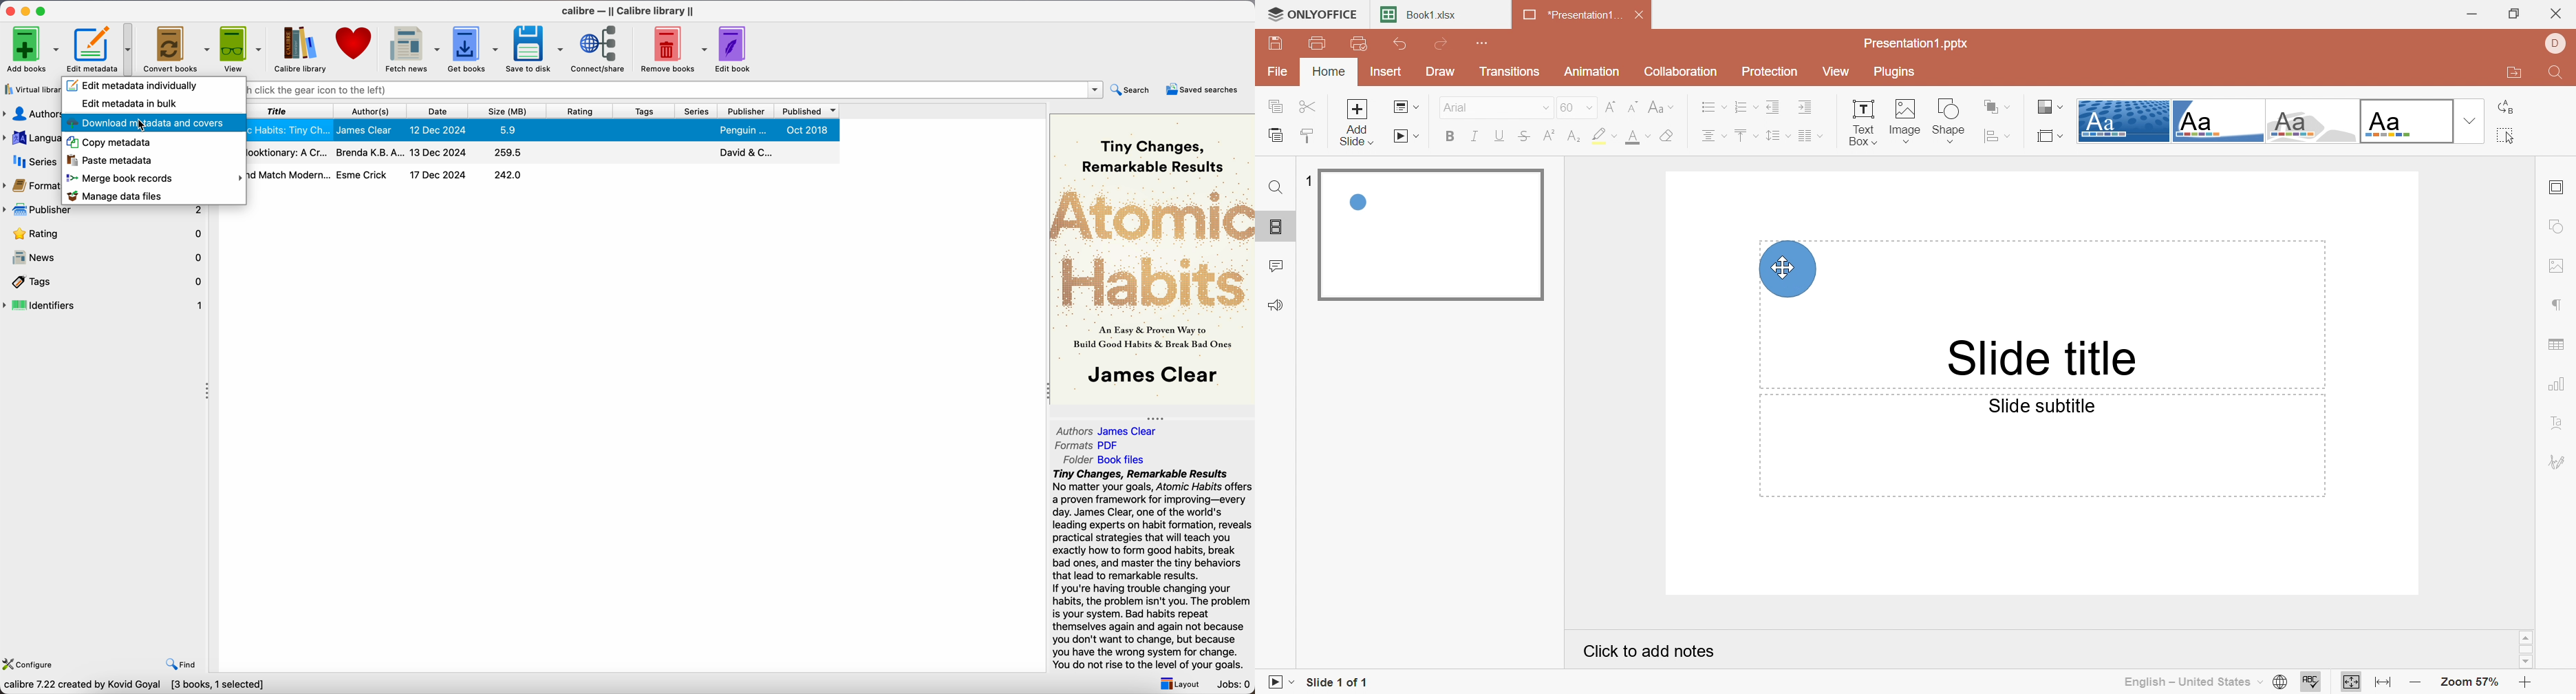 Image resolution: width=2576 pixels, height=700 pixels. Describe the element at coordinates (2312, 682) in the screenshot. I see `Spell checking` at that location.